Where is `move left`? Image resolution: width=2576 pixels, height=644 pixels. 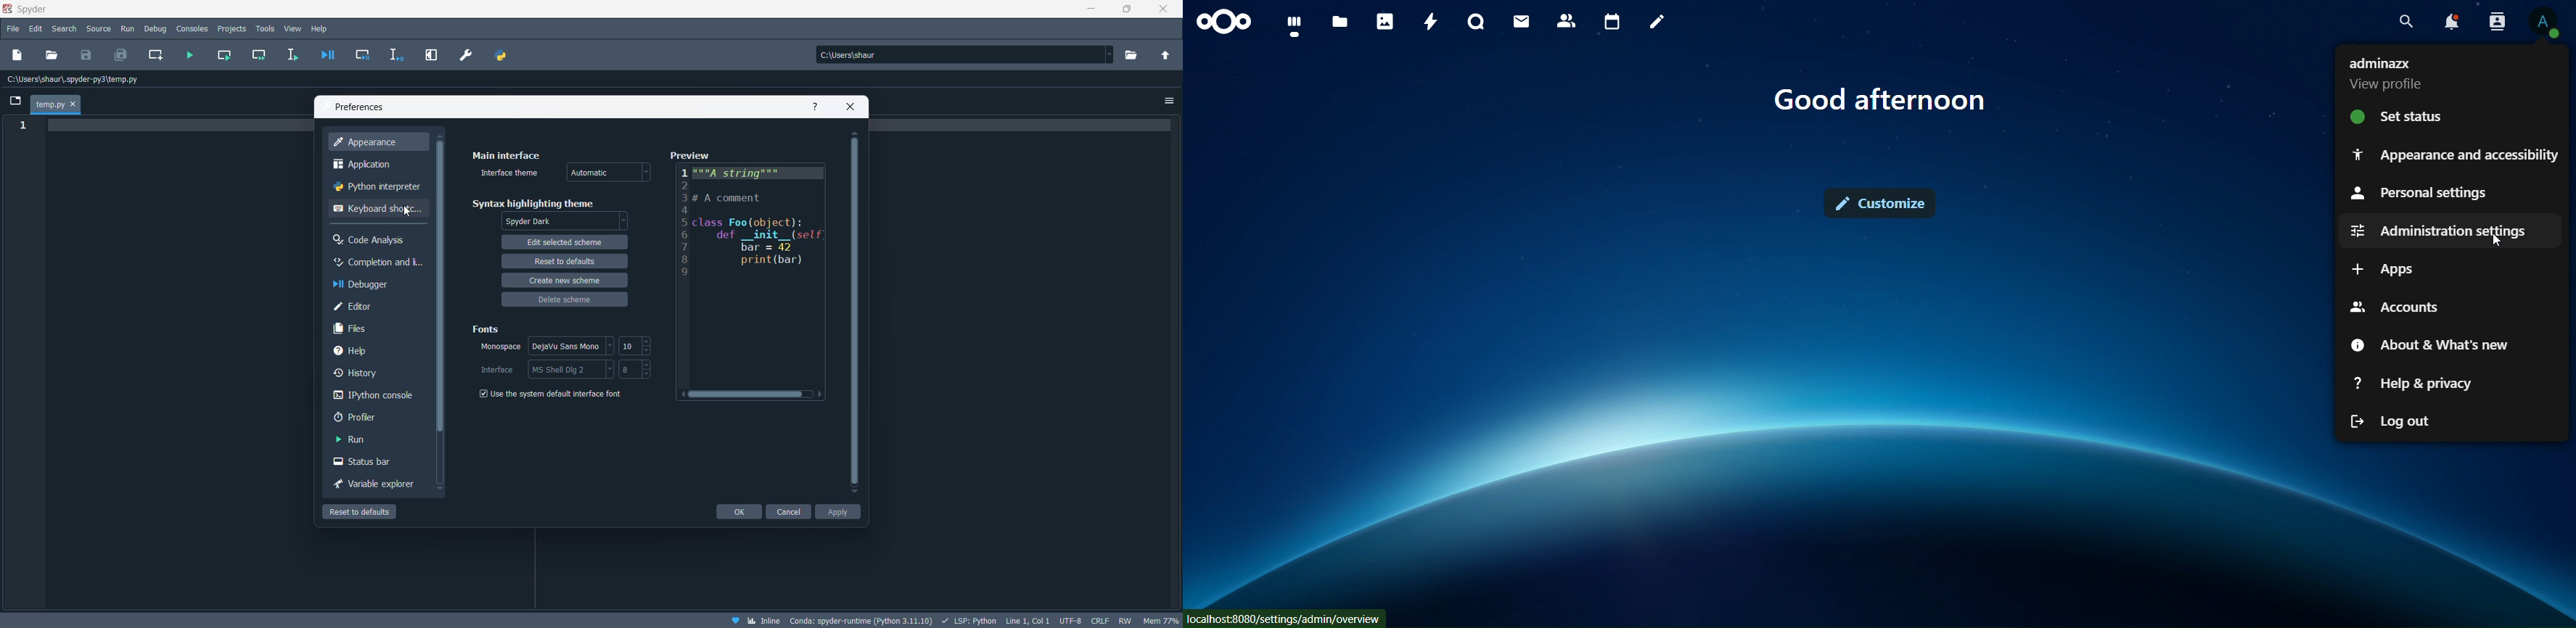
move left is located at coordinates (679, 395).